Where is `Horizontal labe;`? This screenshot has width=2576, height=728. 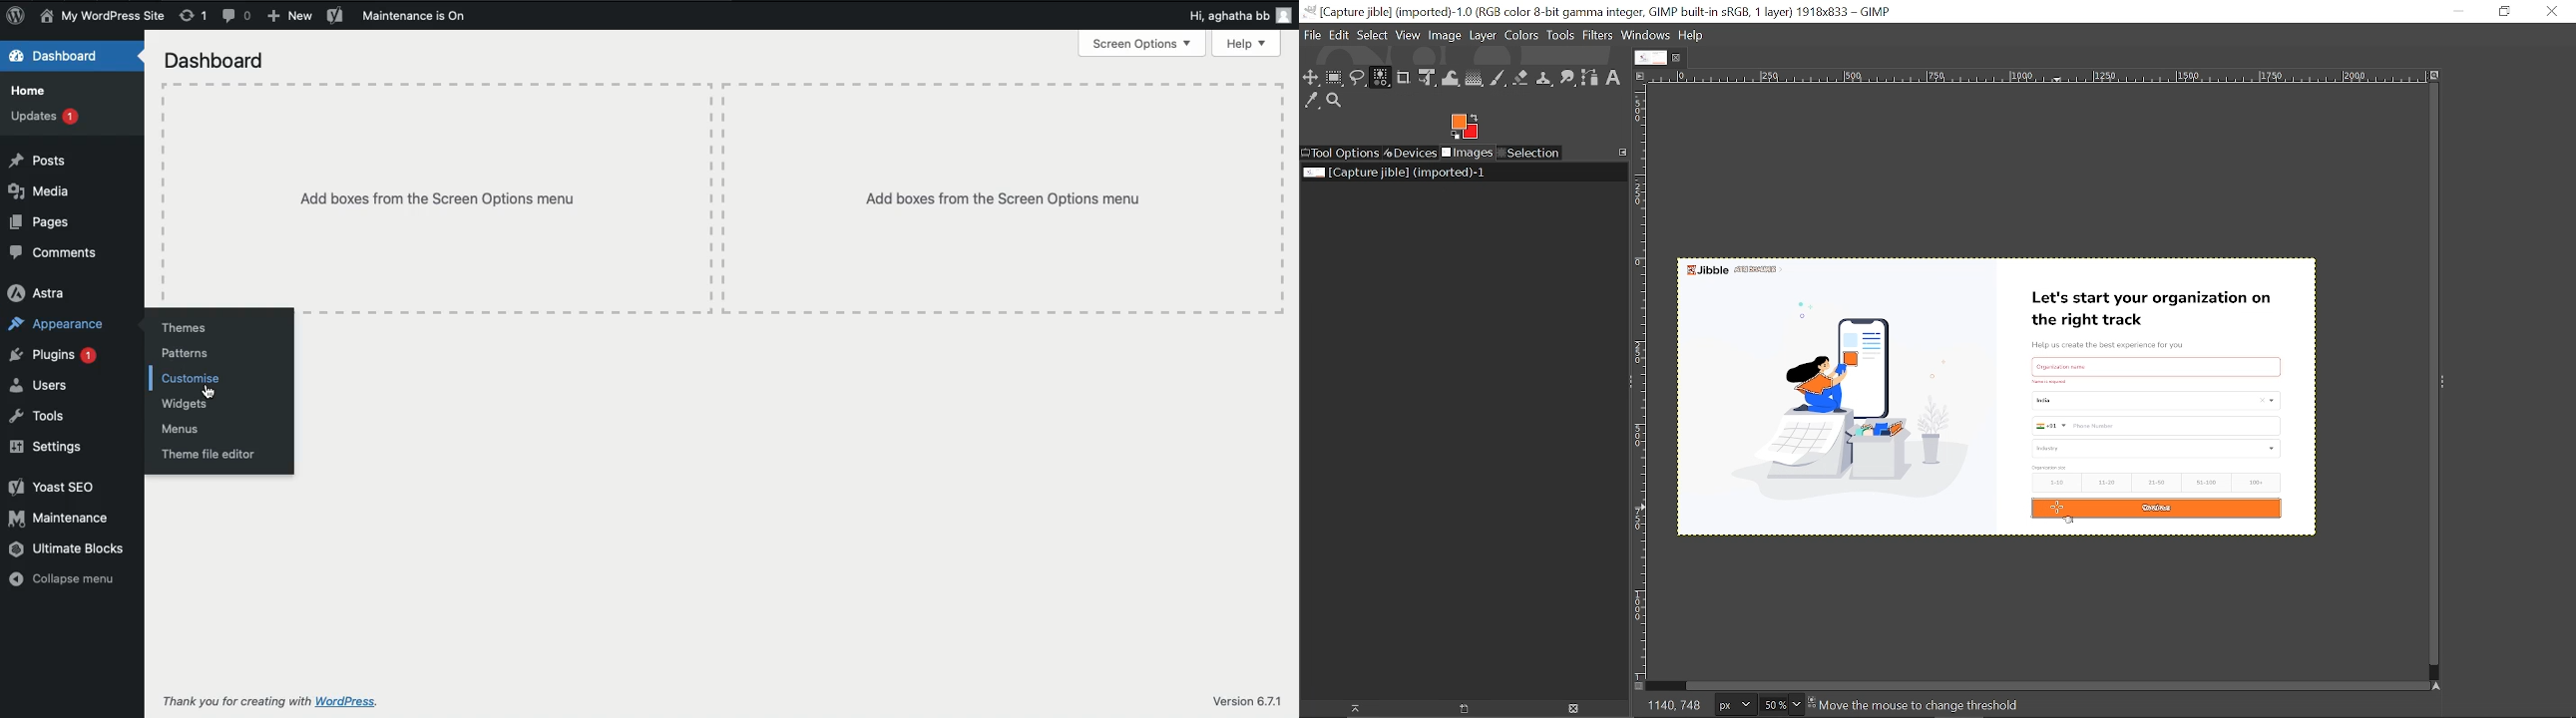 Horizontal labe; is located at coordinates (2032, 78).